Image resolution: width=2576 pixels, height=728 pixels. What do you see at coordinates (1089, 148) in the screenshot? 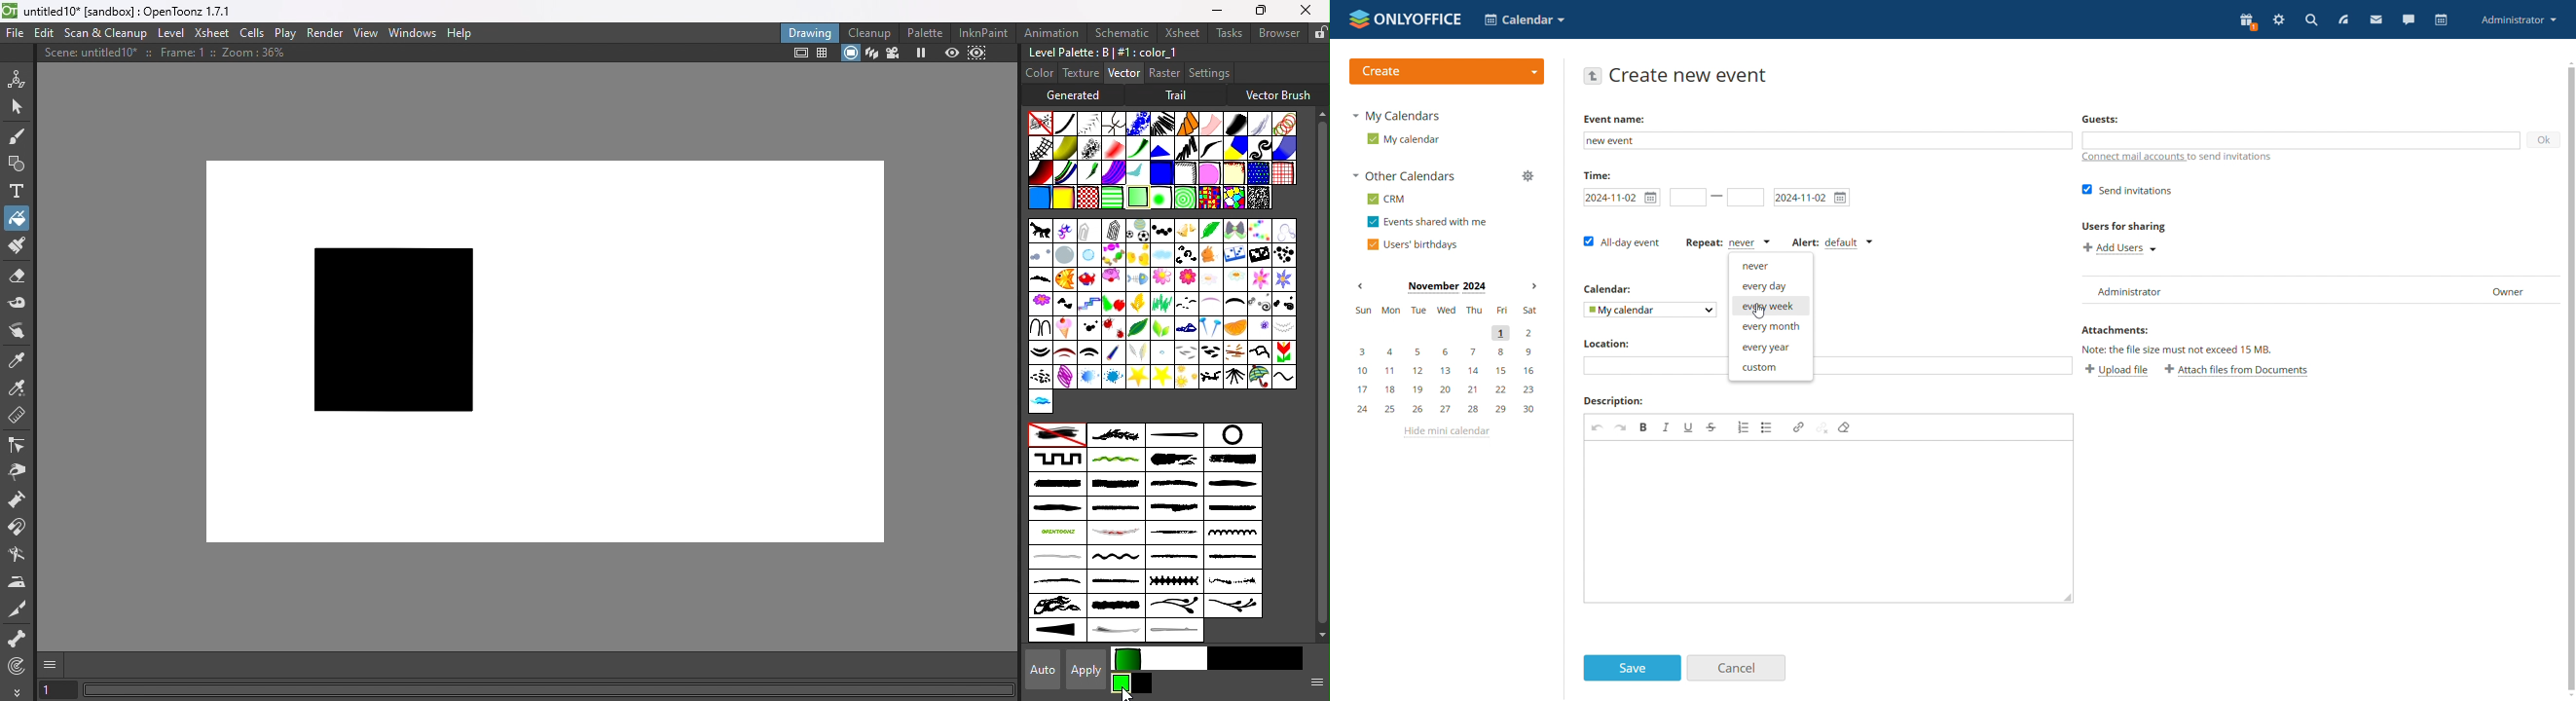
I see `Chalk` at bounding box center [1089, 148].